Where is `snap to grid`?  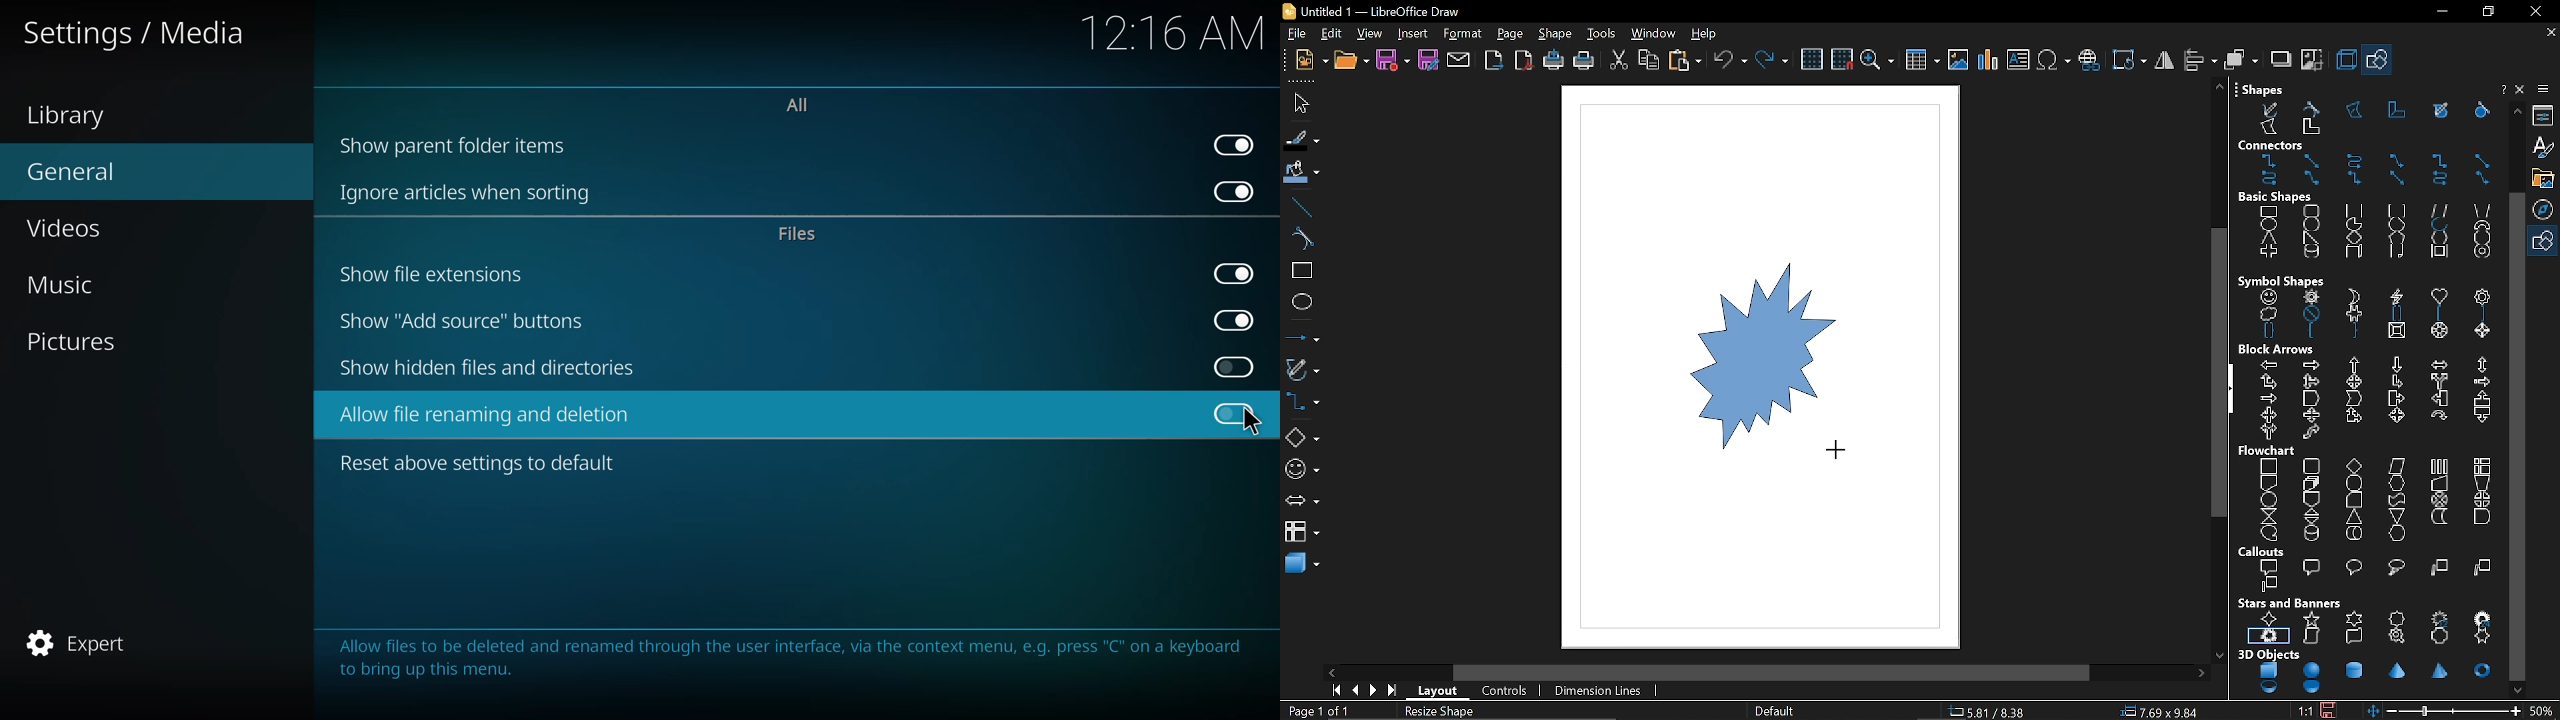 snap to grid is located at coordinates (1841, 60).